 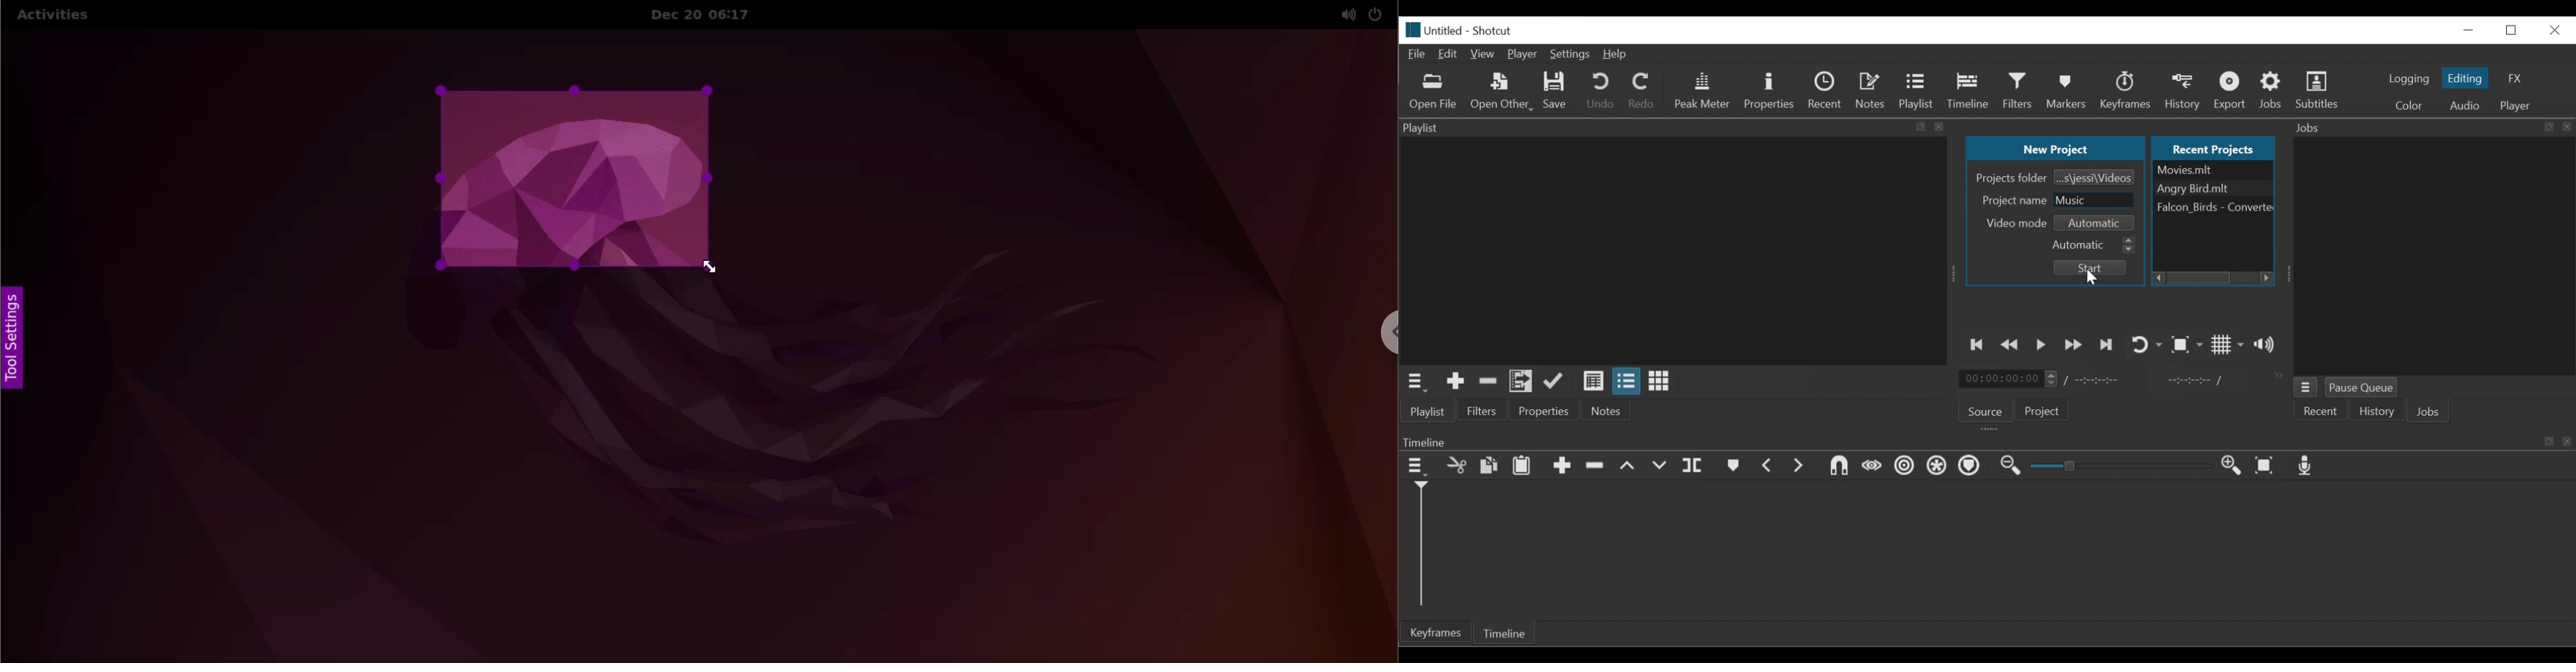 I want to click on Timeline cursor, so click(x=1421, y=546).